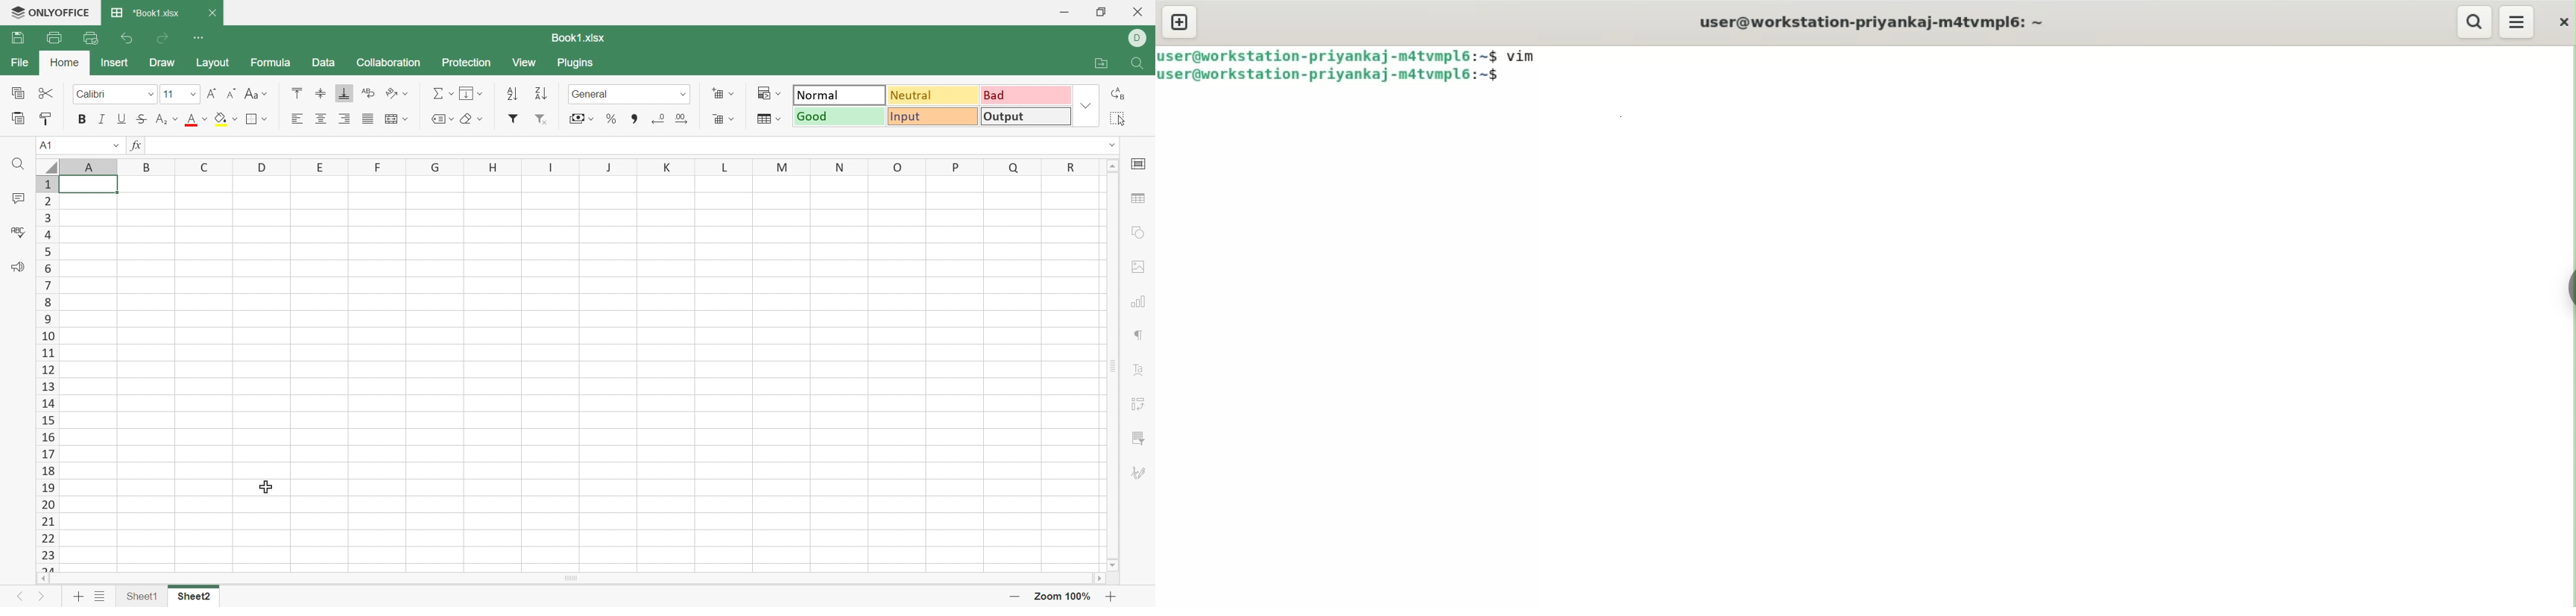 This screenshot has height=616, width=2576. I want to click on Feedback & Support, so click(18, 265).